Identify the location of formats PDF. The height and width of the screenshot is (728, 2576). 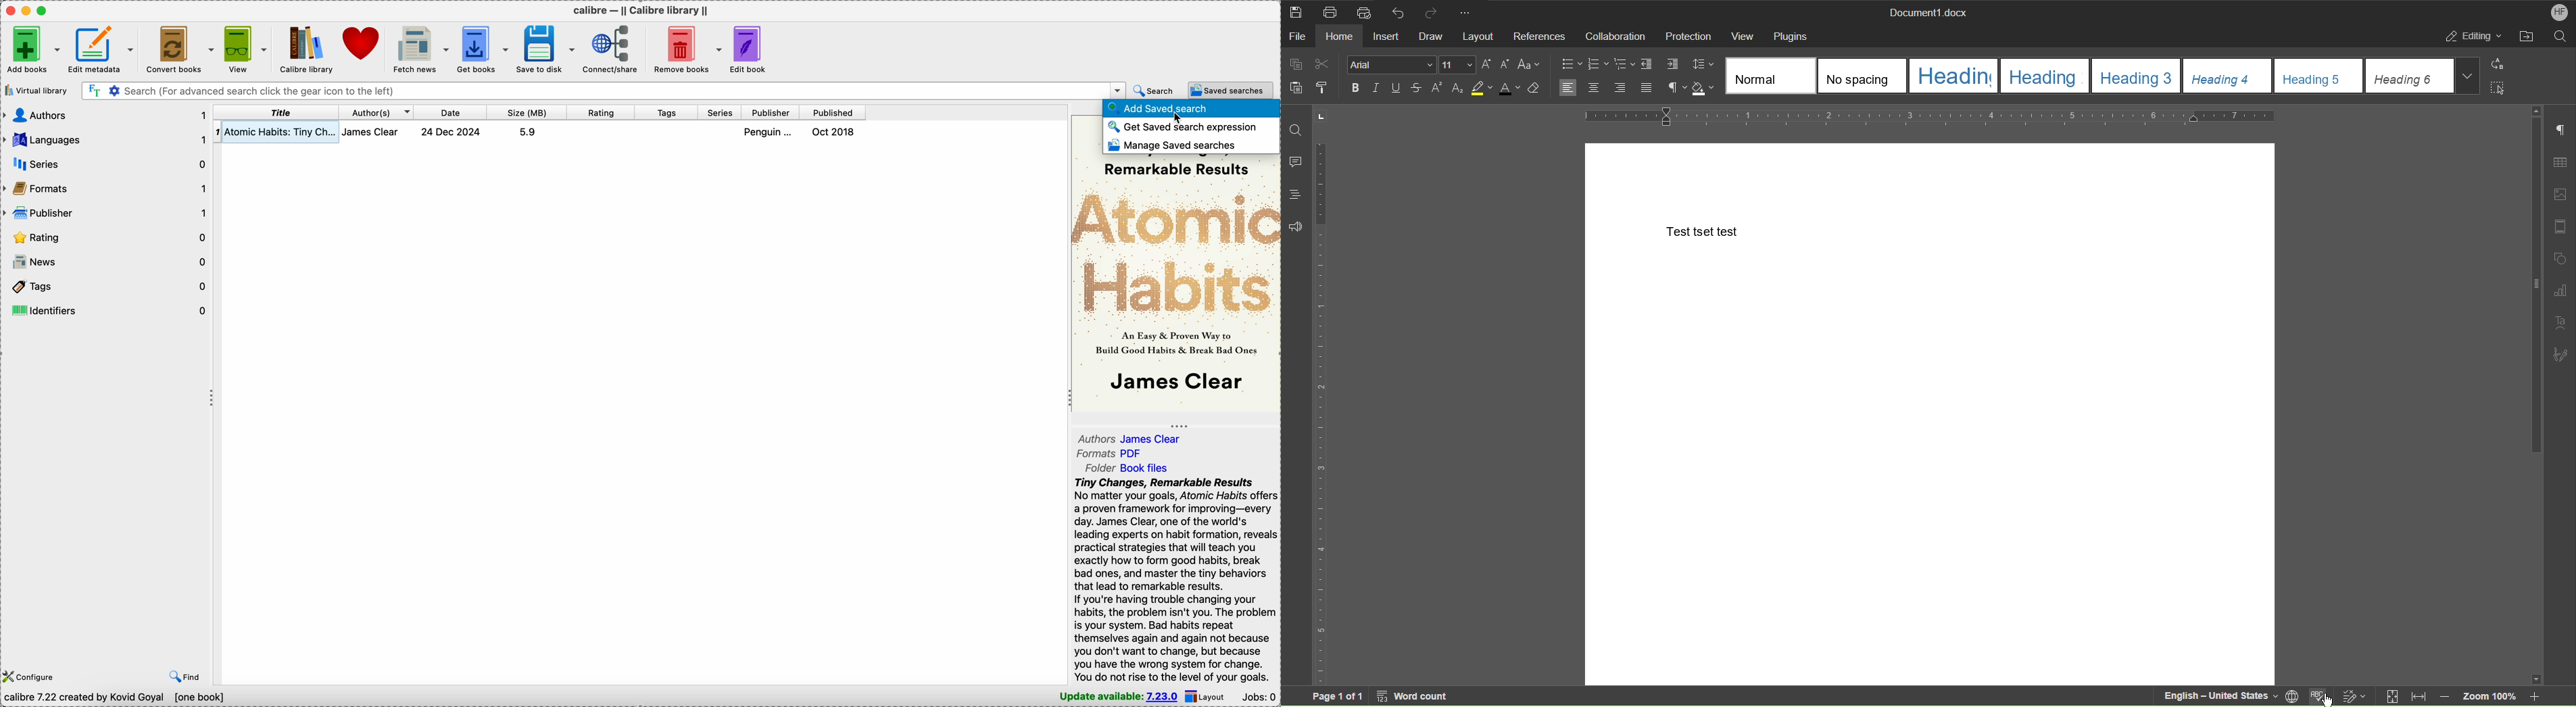
(1110, 455).